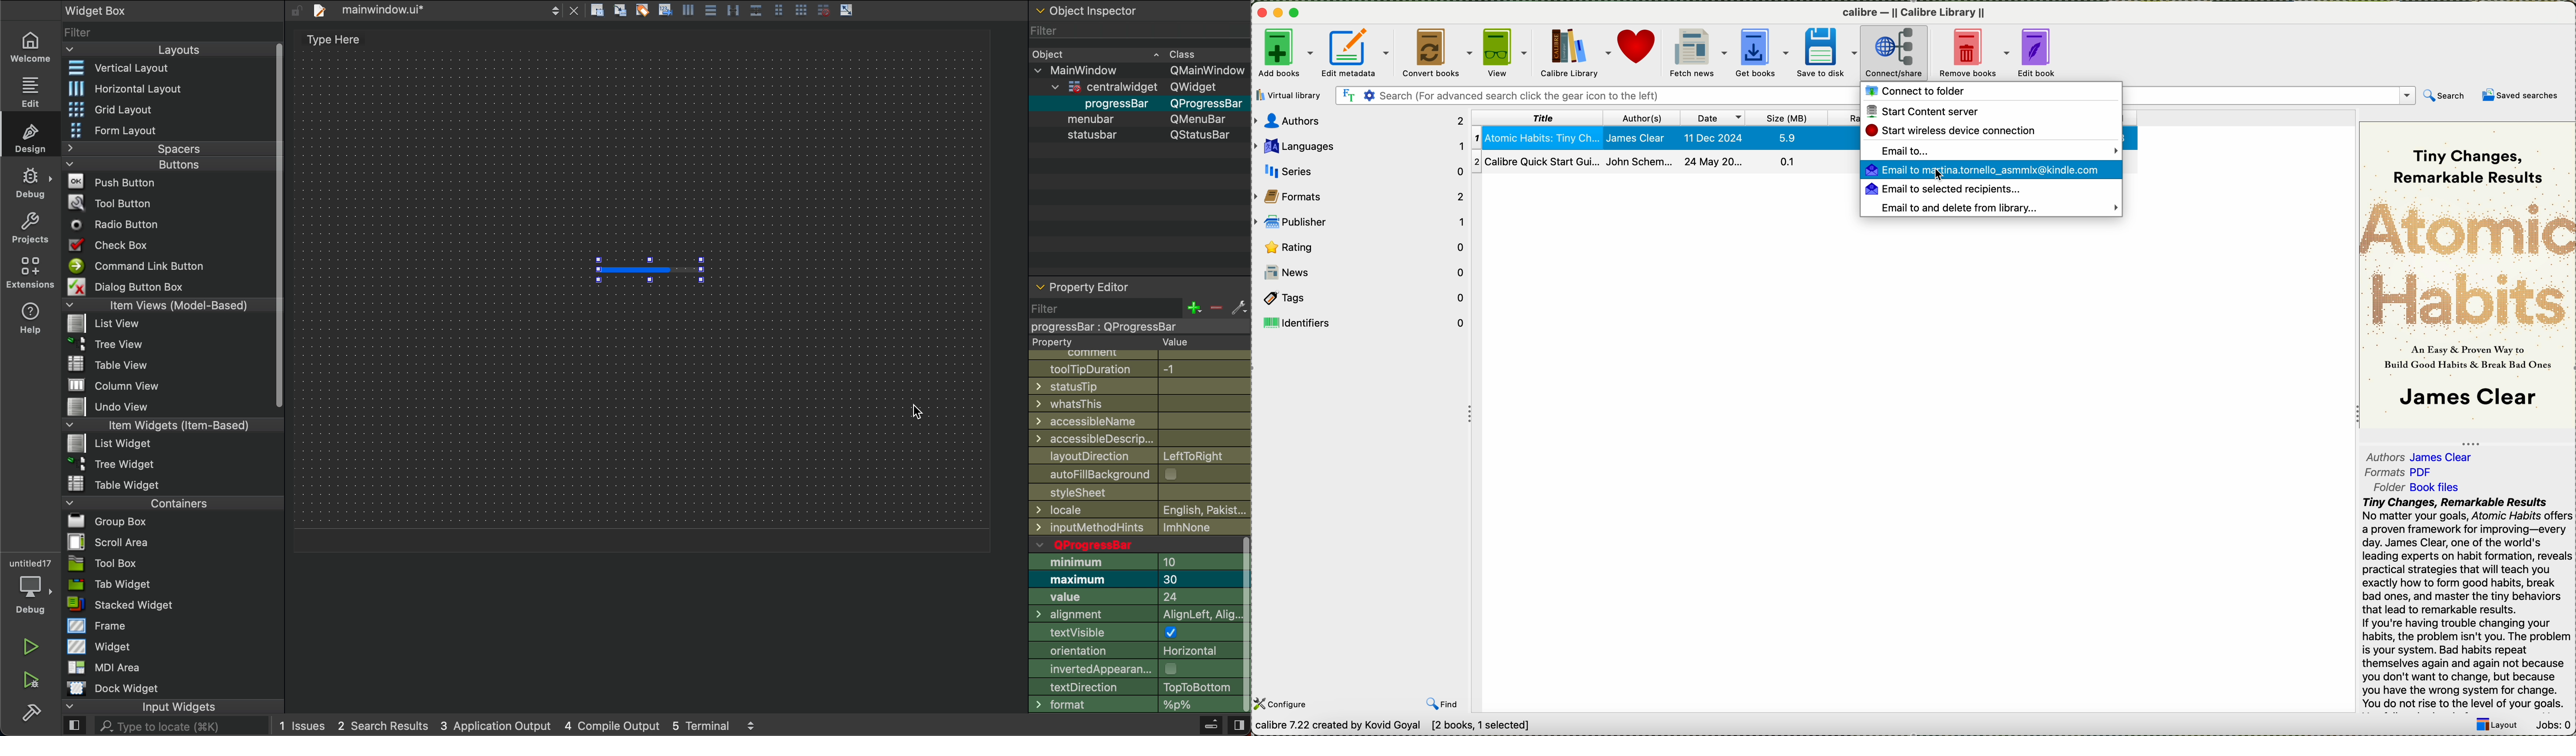 This screenshot has width=2576, height=756. Describe the element at coordinates (2498, 725) in the screenshot. I see `layout` at that location.